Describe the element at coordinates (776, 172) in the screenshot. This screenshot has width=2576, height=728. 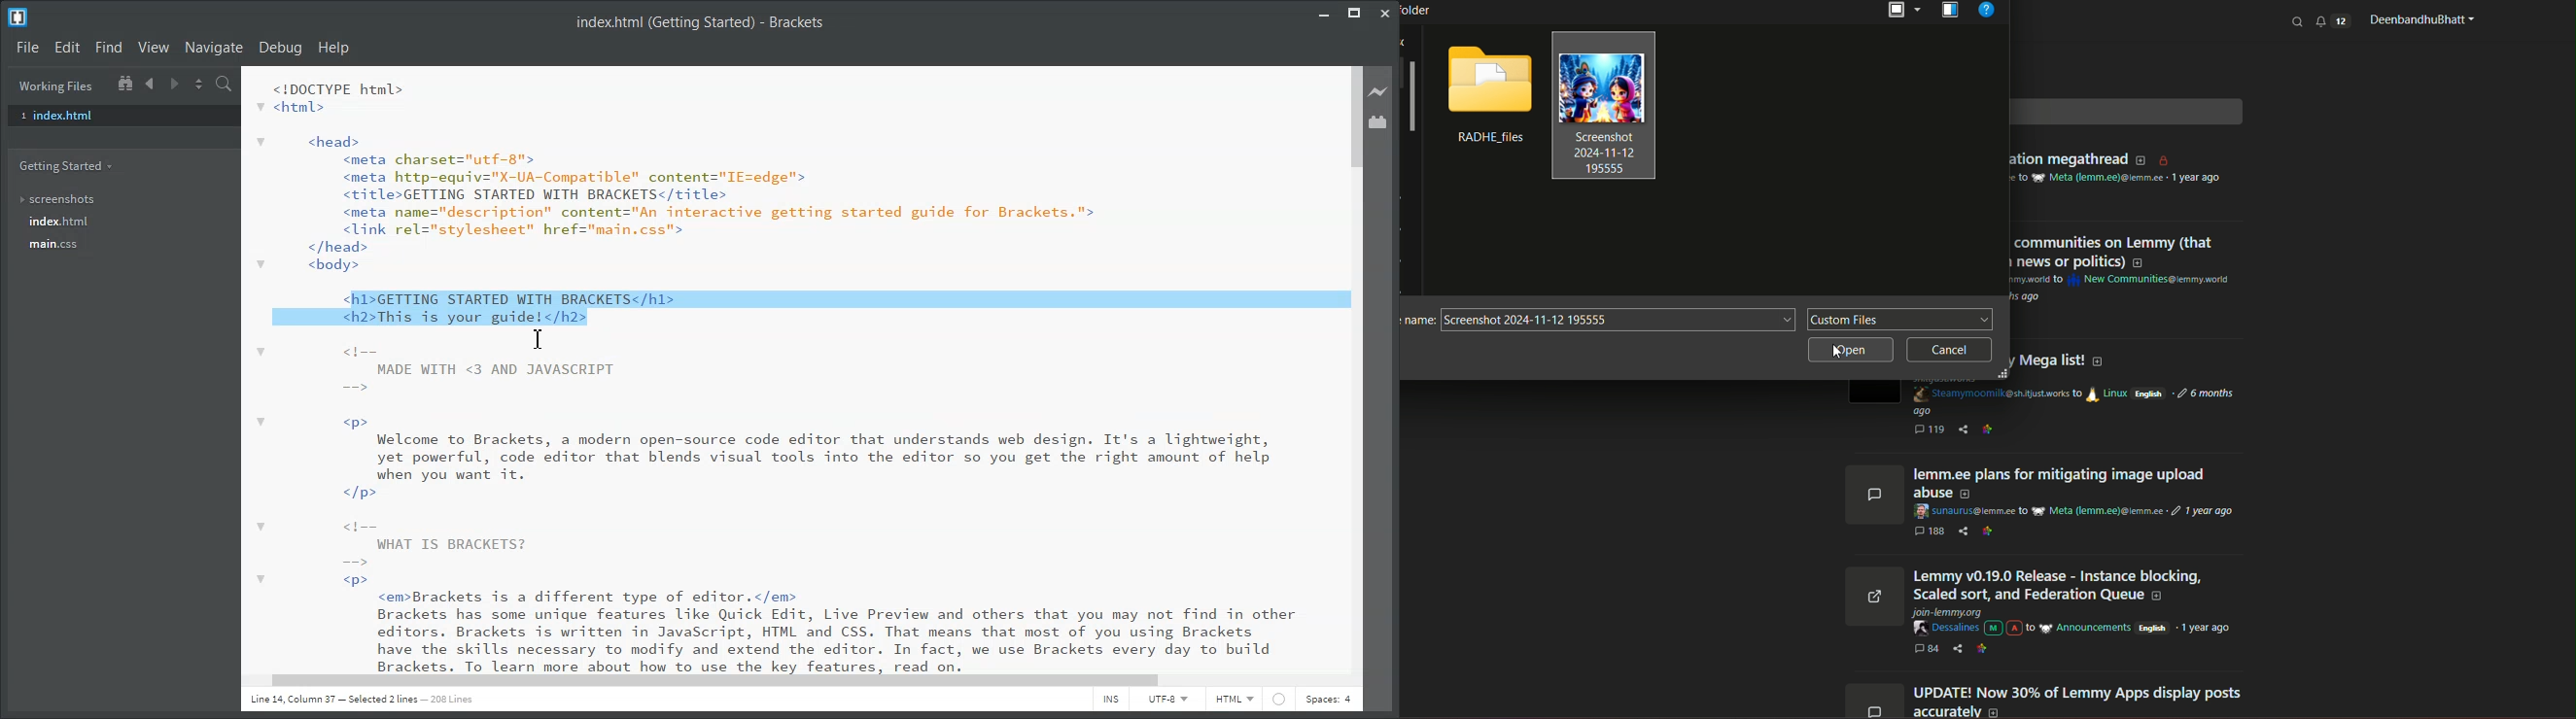
I see `Text 2` at that location.